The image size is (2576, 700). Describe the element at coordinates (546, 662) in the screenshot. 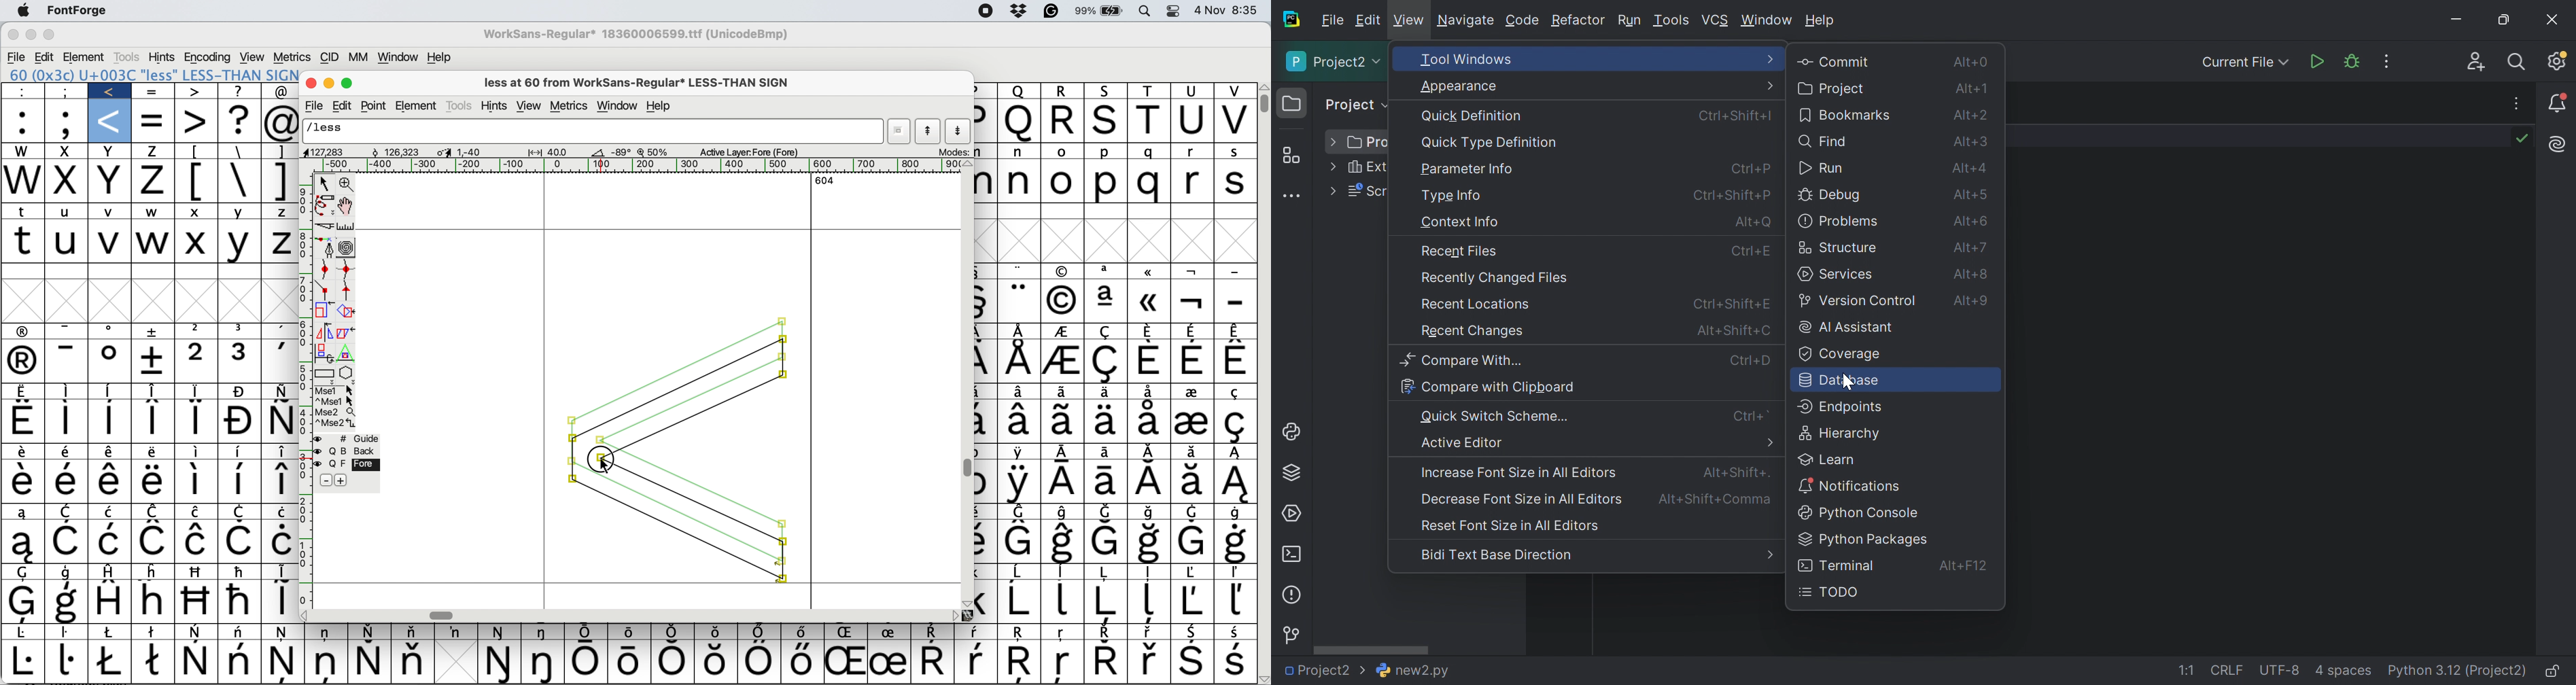

I see `Symbol` at that location.